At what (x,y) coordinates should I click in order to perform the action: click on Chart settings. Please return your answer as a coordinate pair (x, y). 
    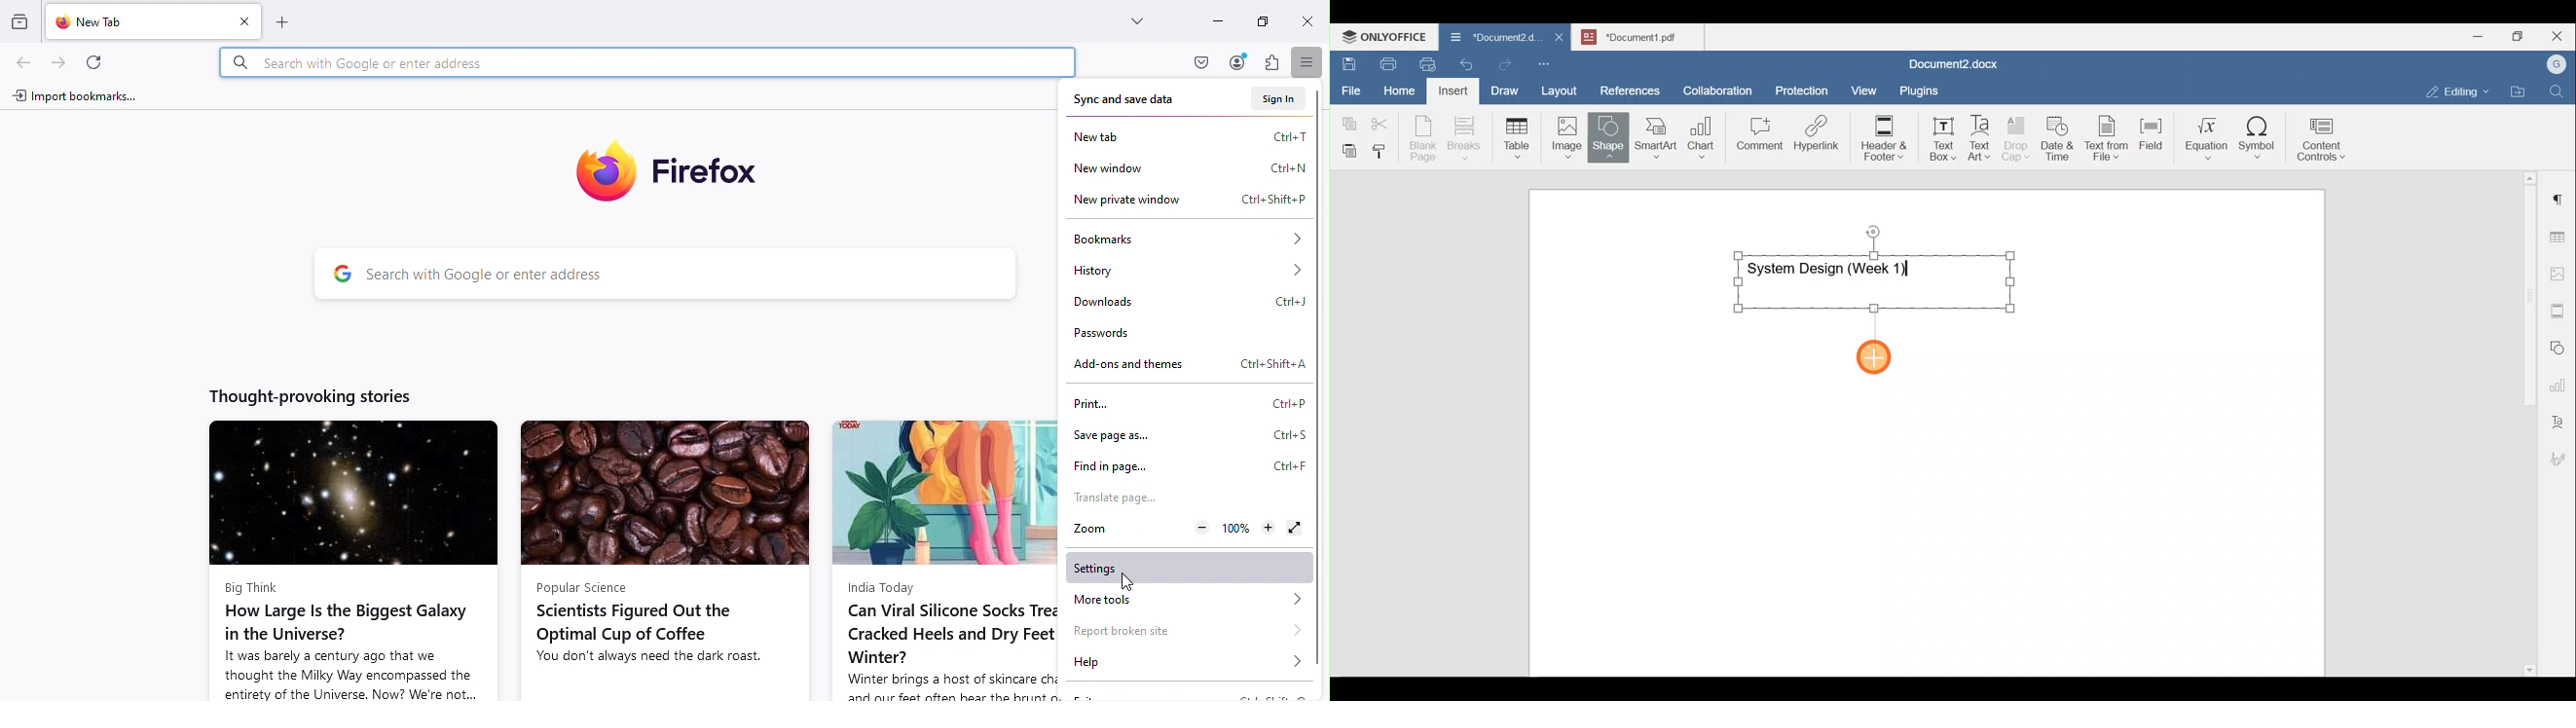
    Looking at the image, I should click on (2560, 380).